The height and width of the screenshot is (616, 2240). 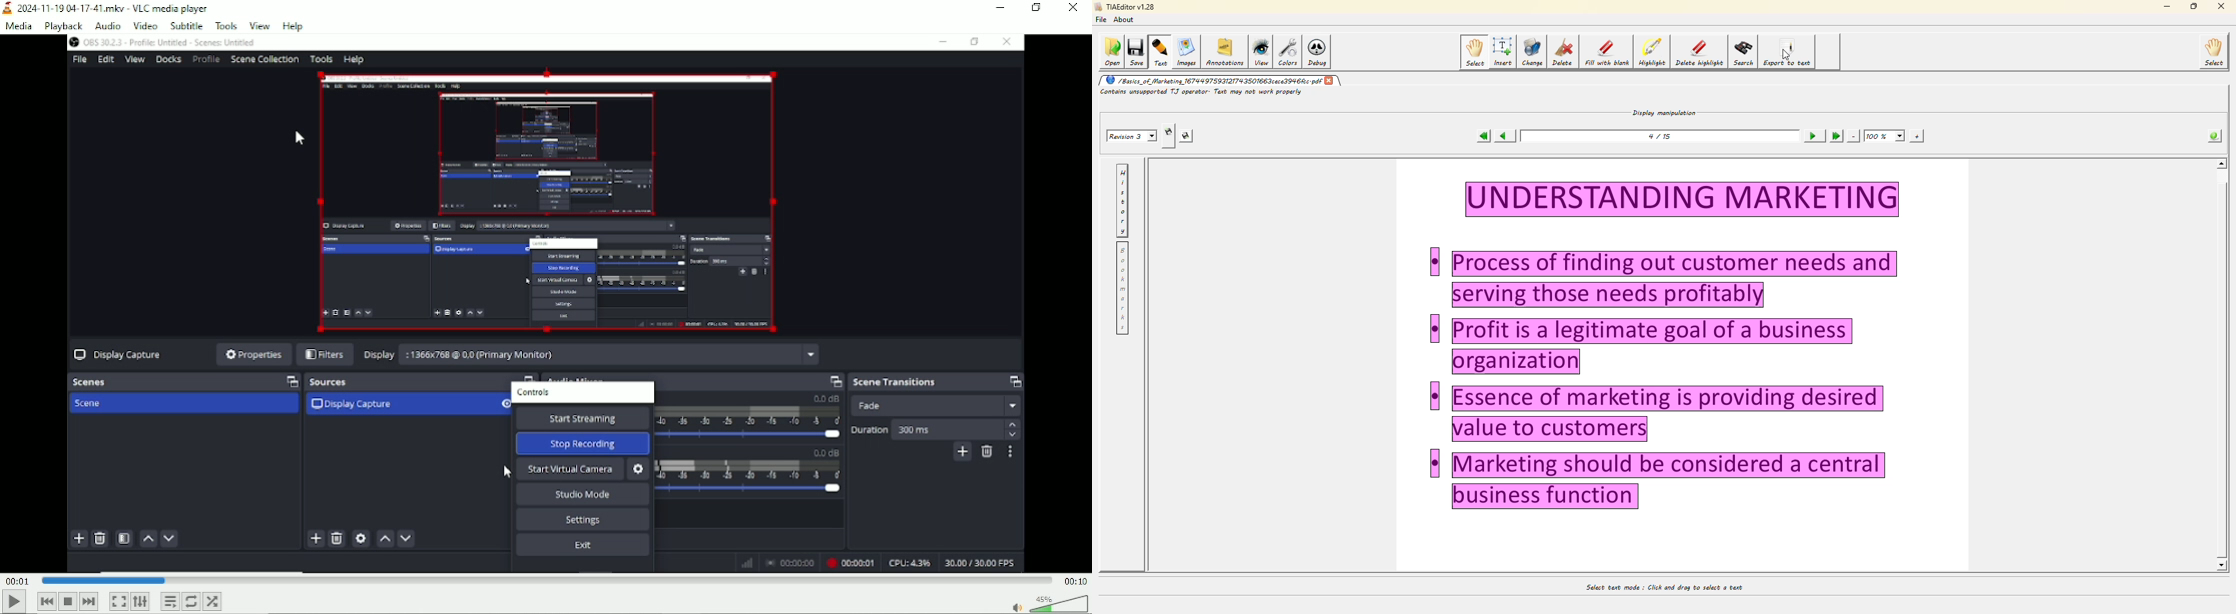 What do you see at coordinates (1074, 582) in the screenshot?
I see `Total duration` at bounding box center [1074, 582].